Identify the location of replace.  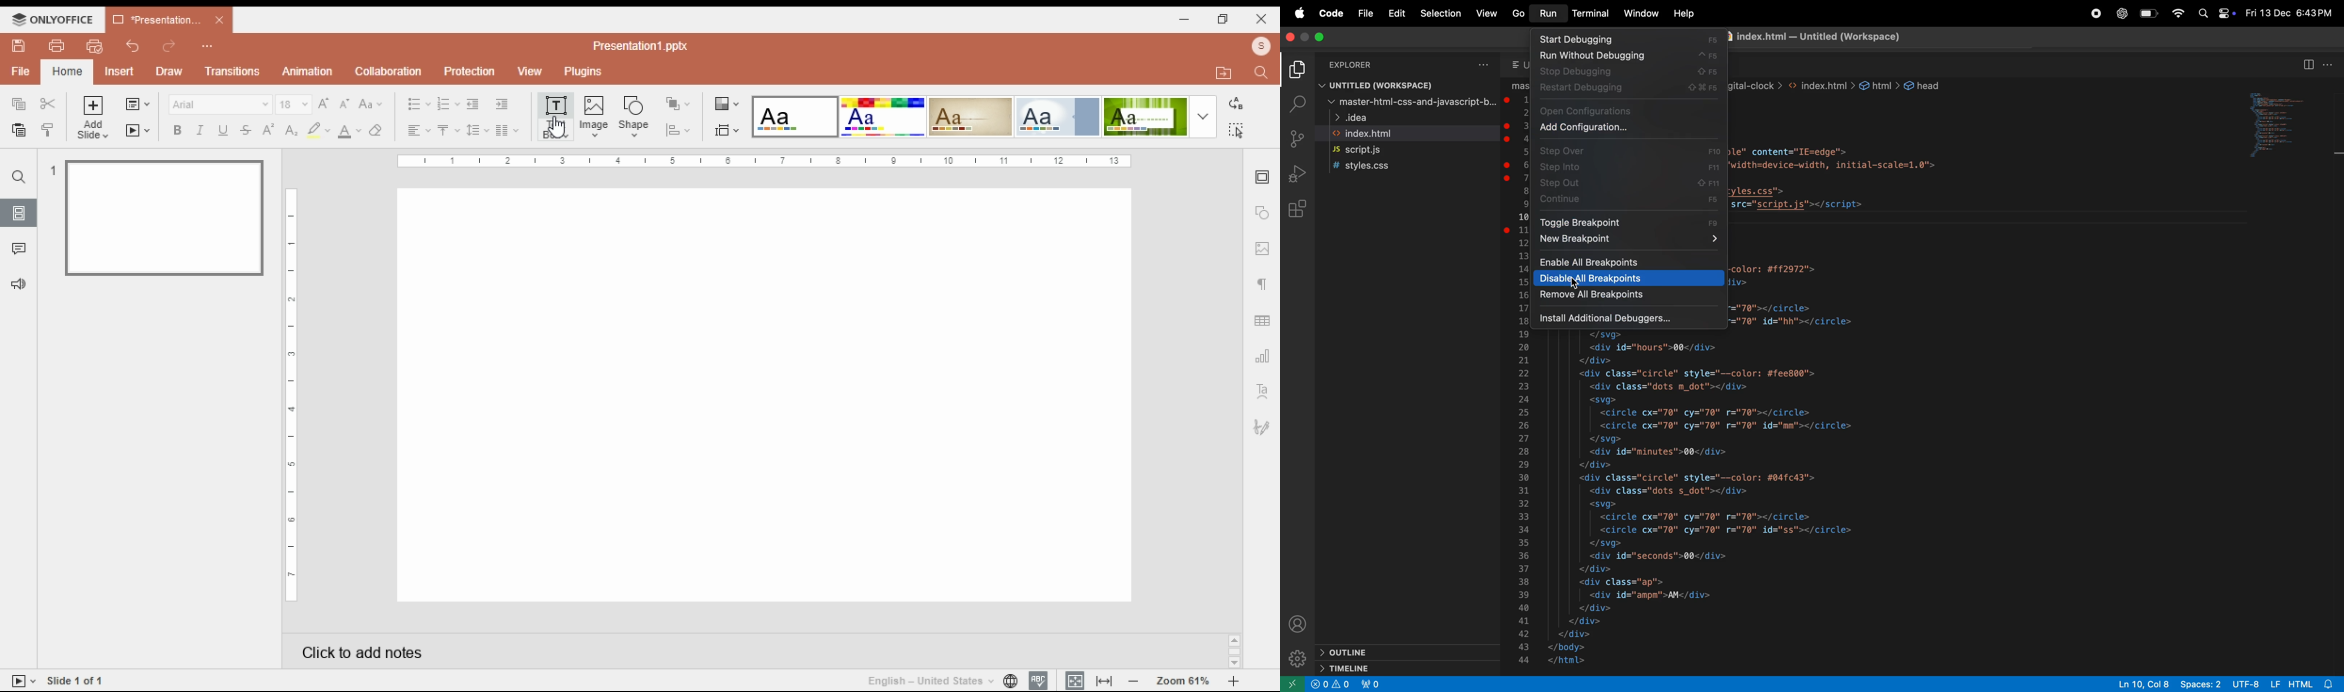
(1237, 102).